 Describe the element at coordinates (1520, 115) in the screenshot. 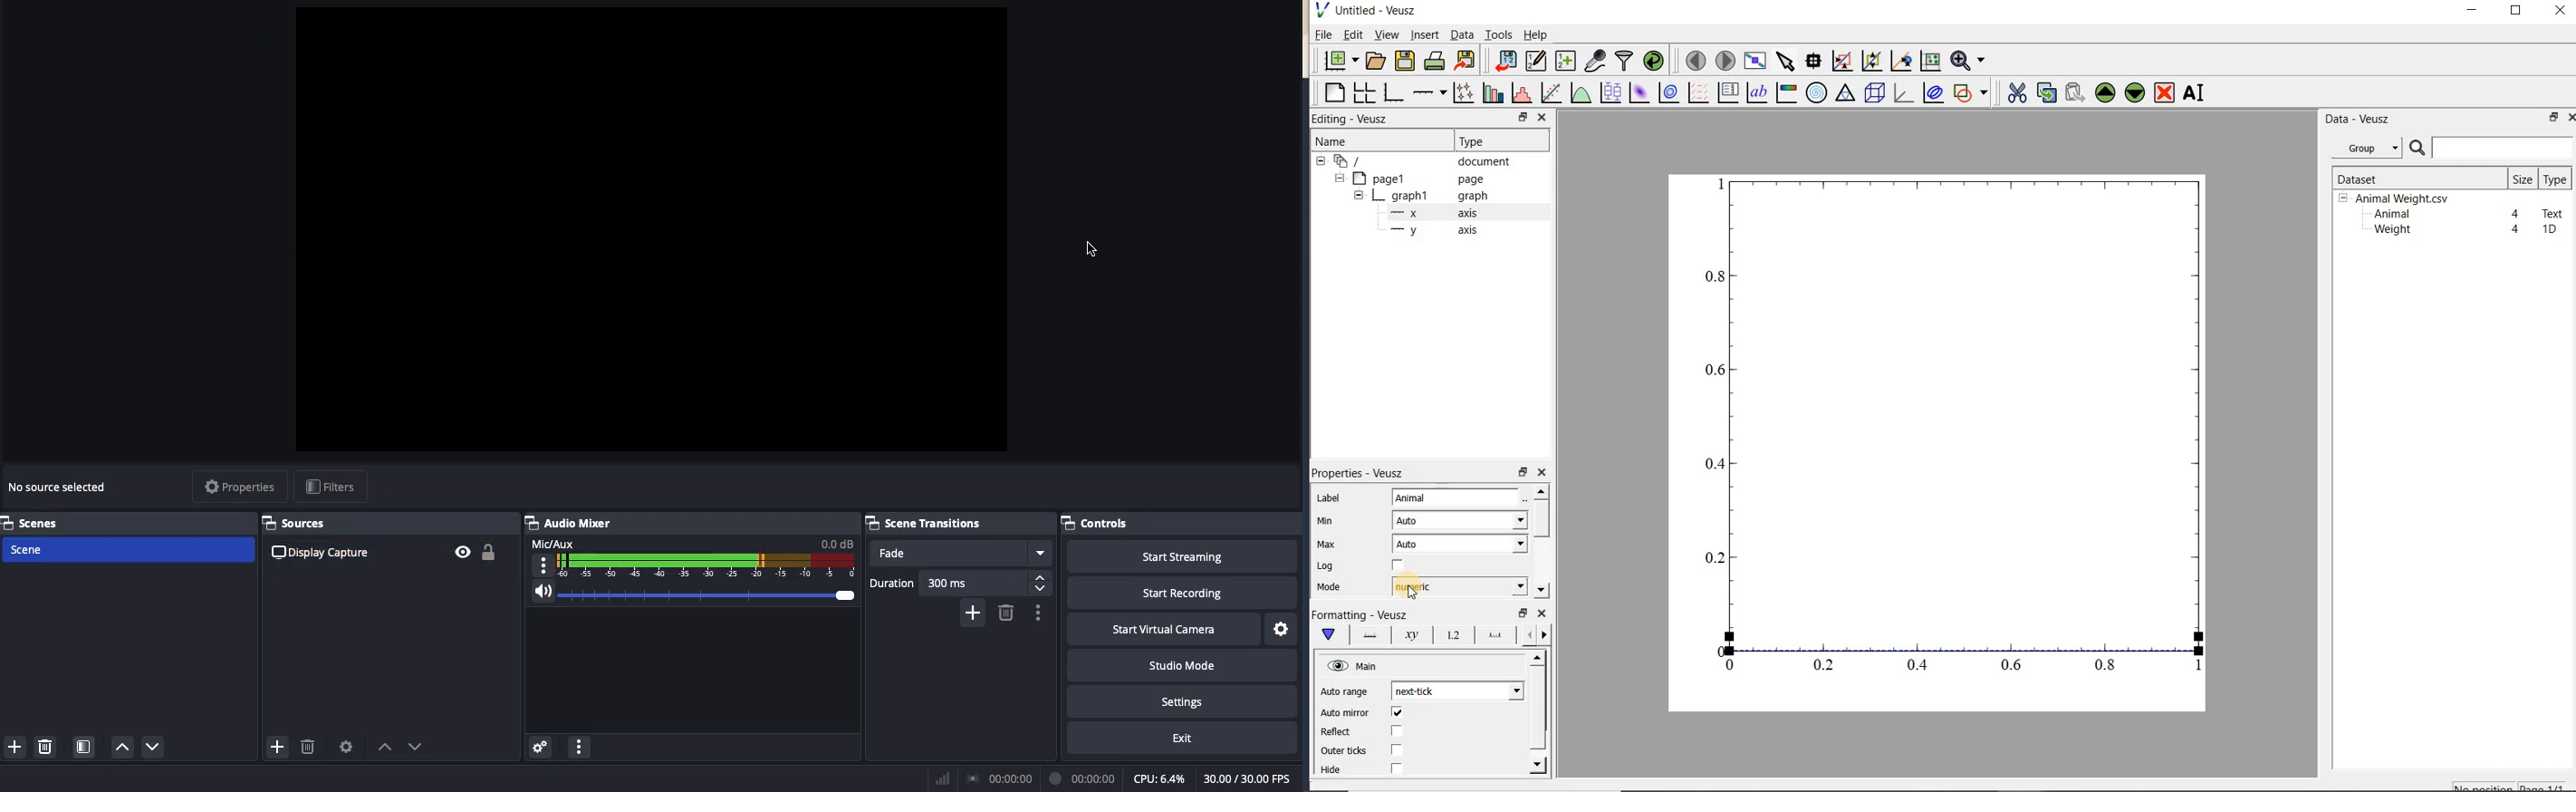

I see `RESTORE` at that location.